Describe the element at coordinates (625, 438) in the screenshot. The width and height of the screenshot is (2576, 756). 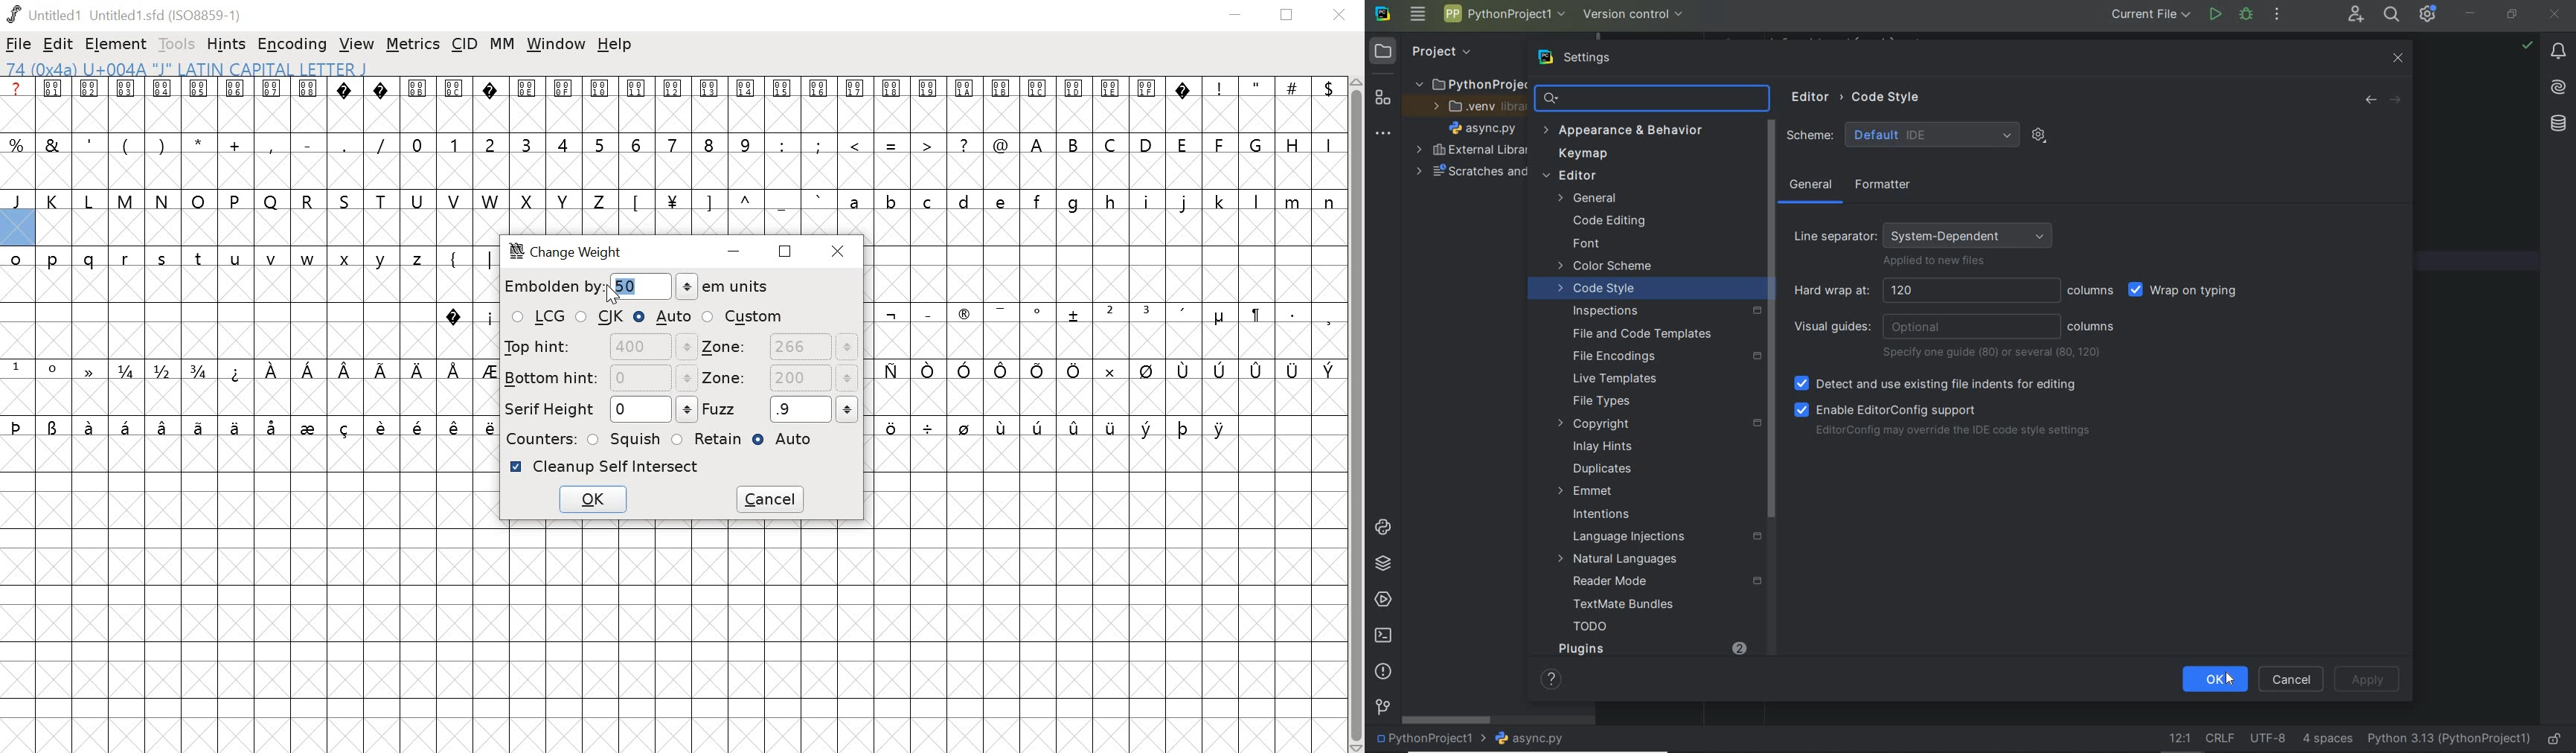
I see `SQUISH` at that location.